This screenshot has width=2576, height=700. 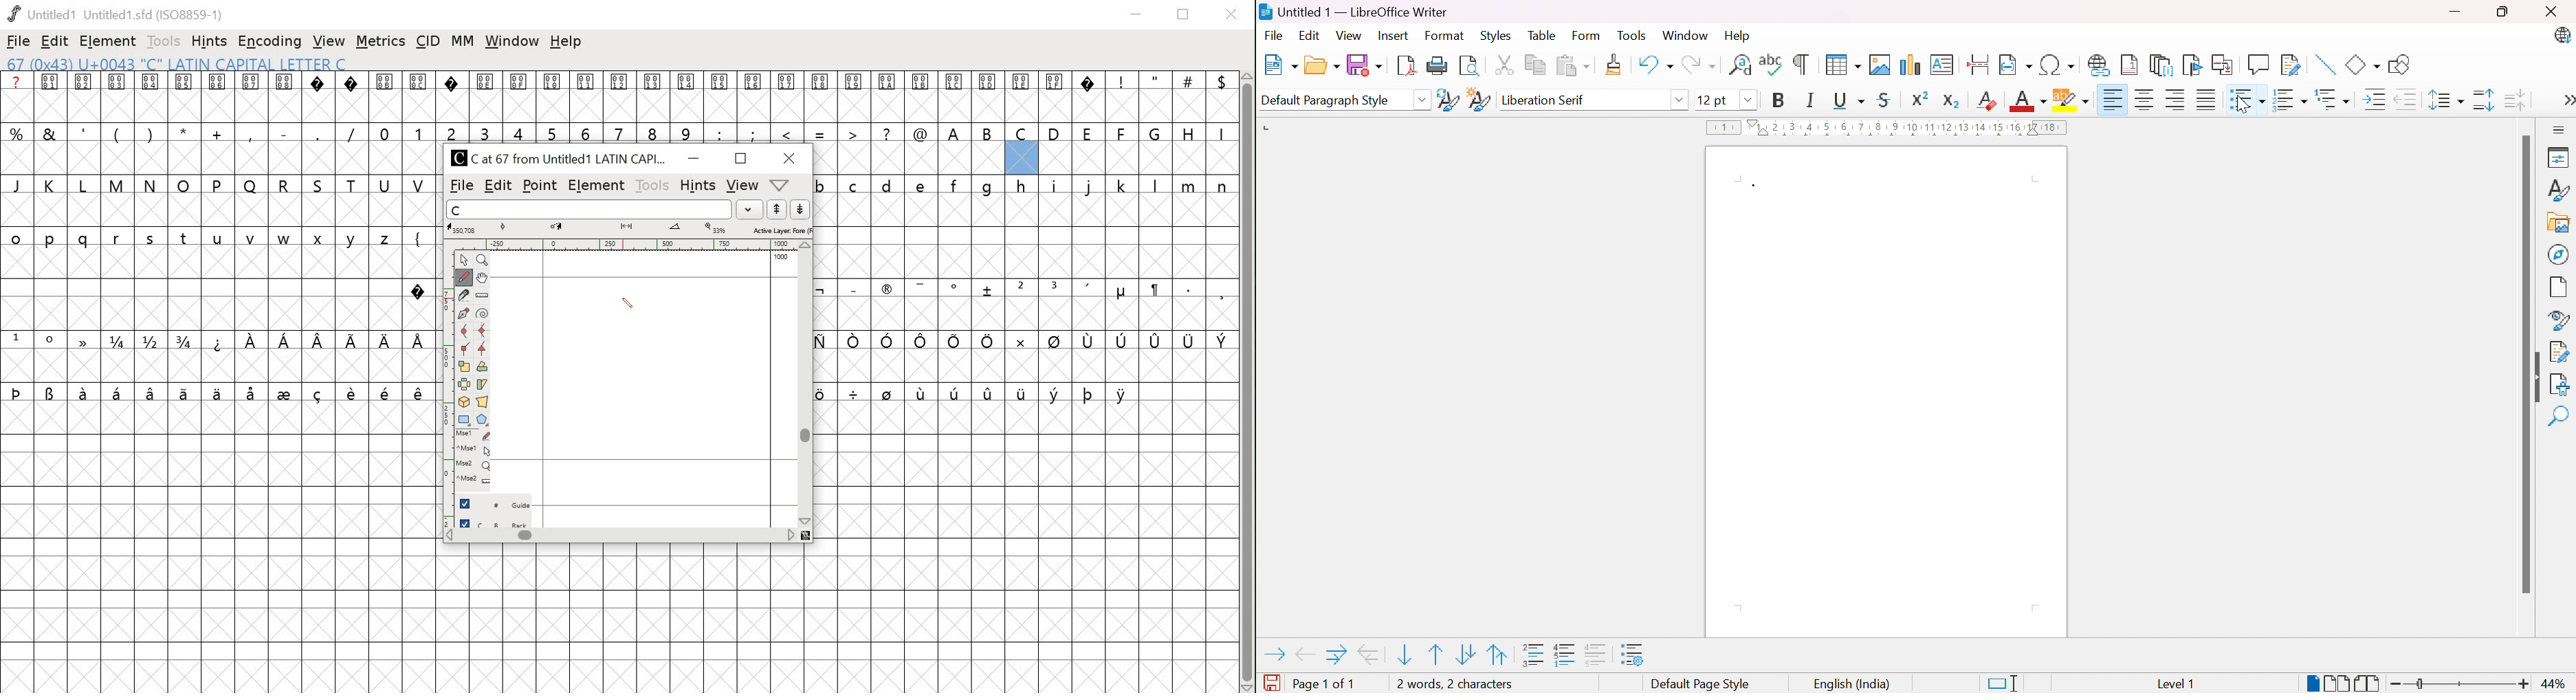 What do you see at coordinates (466, 314) in the screenshot?
I see `pen` at bounding box center [466, 314].